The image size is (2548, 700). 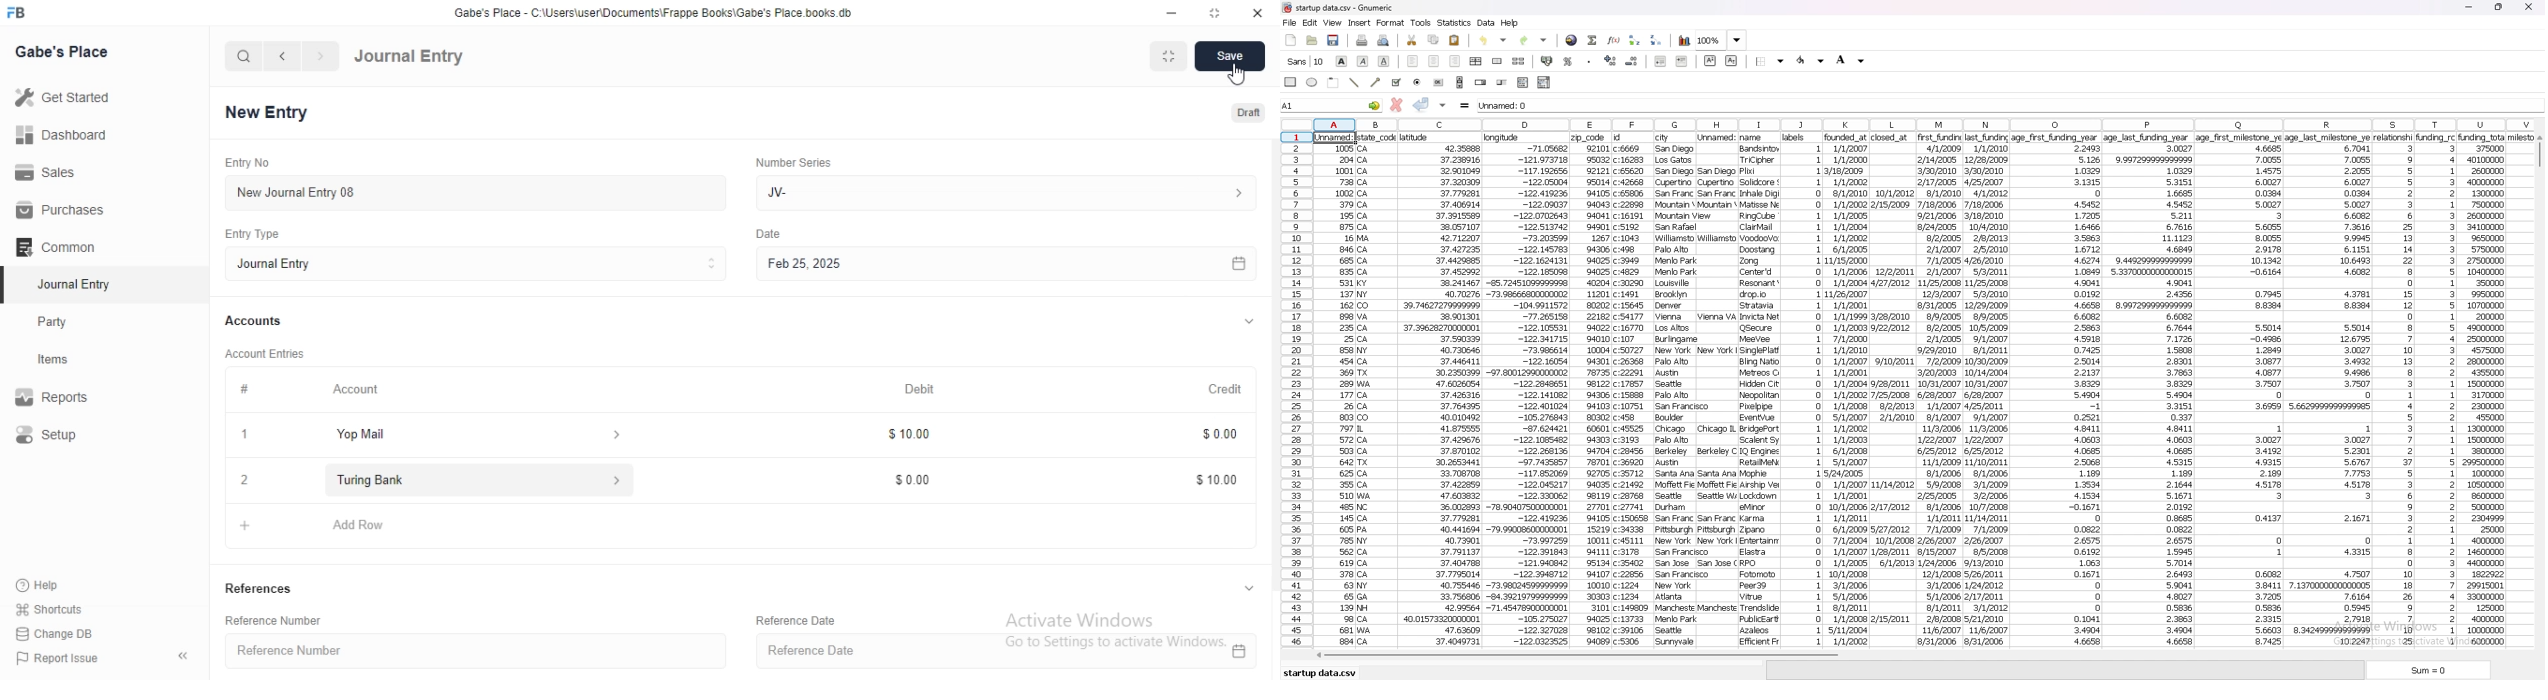 What do you see at coordinates (1845, 391) in the screenshot?
I see `data` at bounding box center [1845, 391].